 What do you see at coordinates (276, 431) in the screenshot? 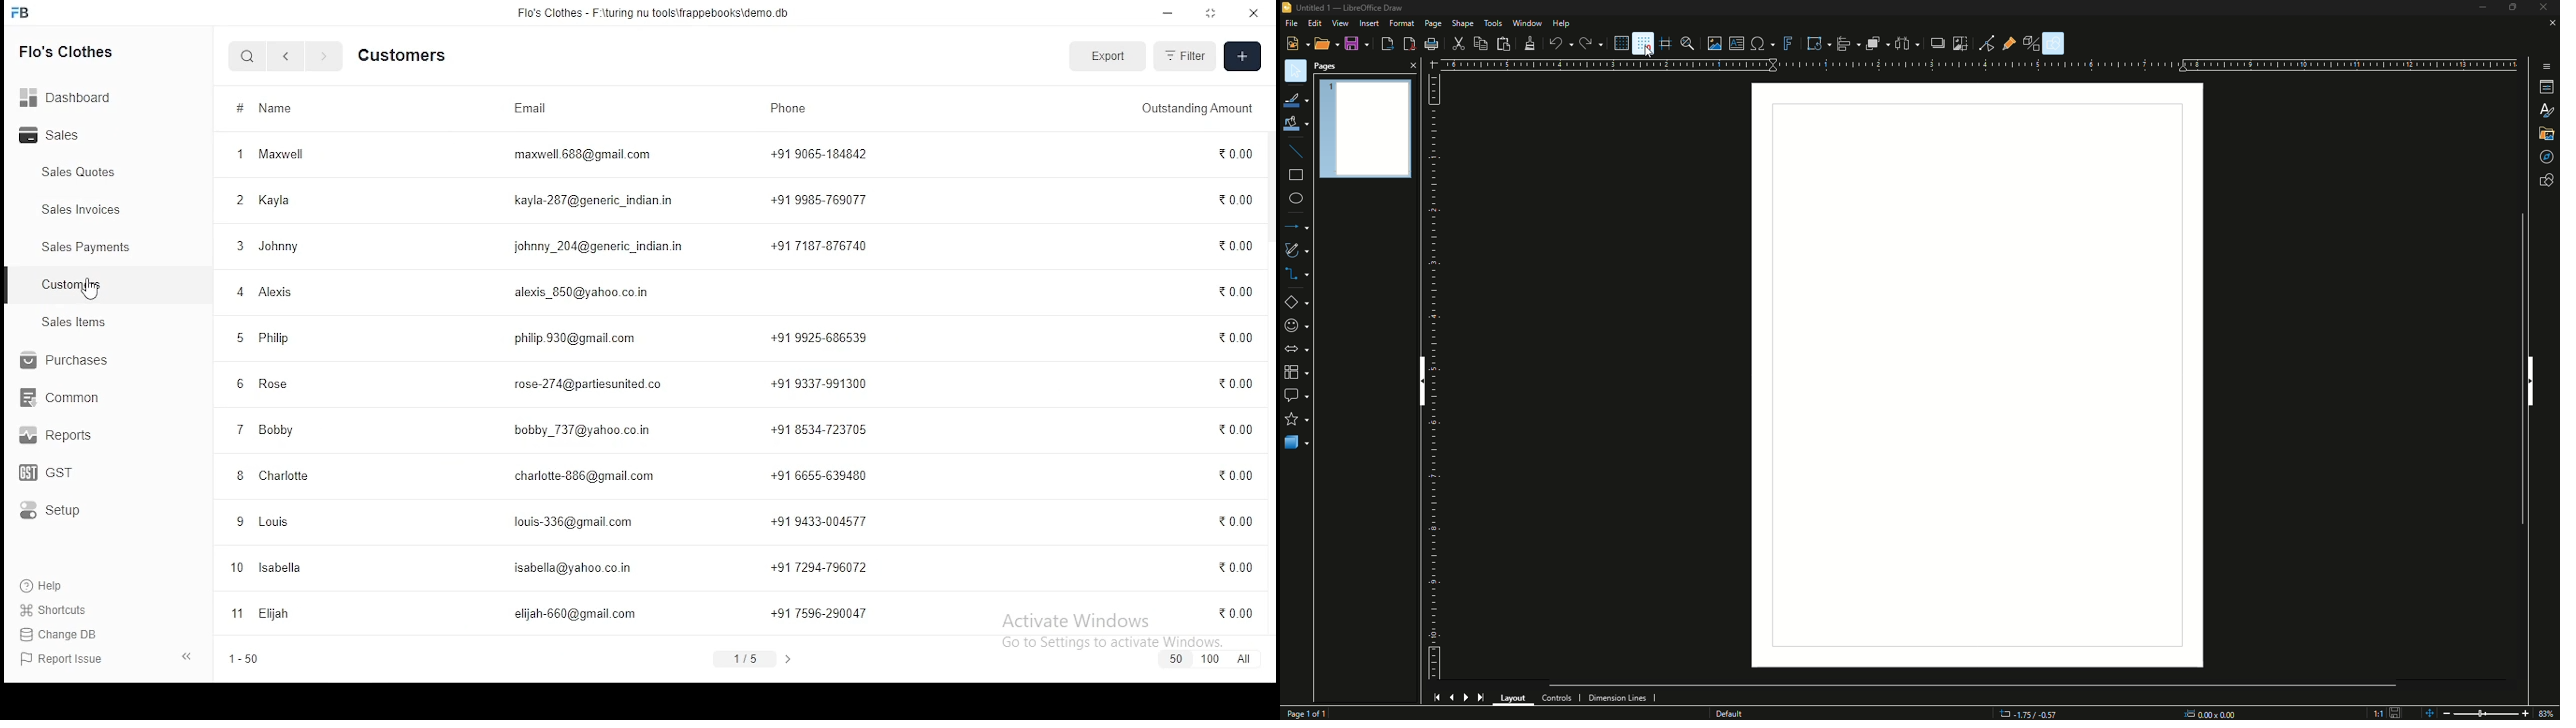
I see `Bobby` at bounding box center [276, 431].